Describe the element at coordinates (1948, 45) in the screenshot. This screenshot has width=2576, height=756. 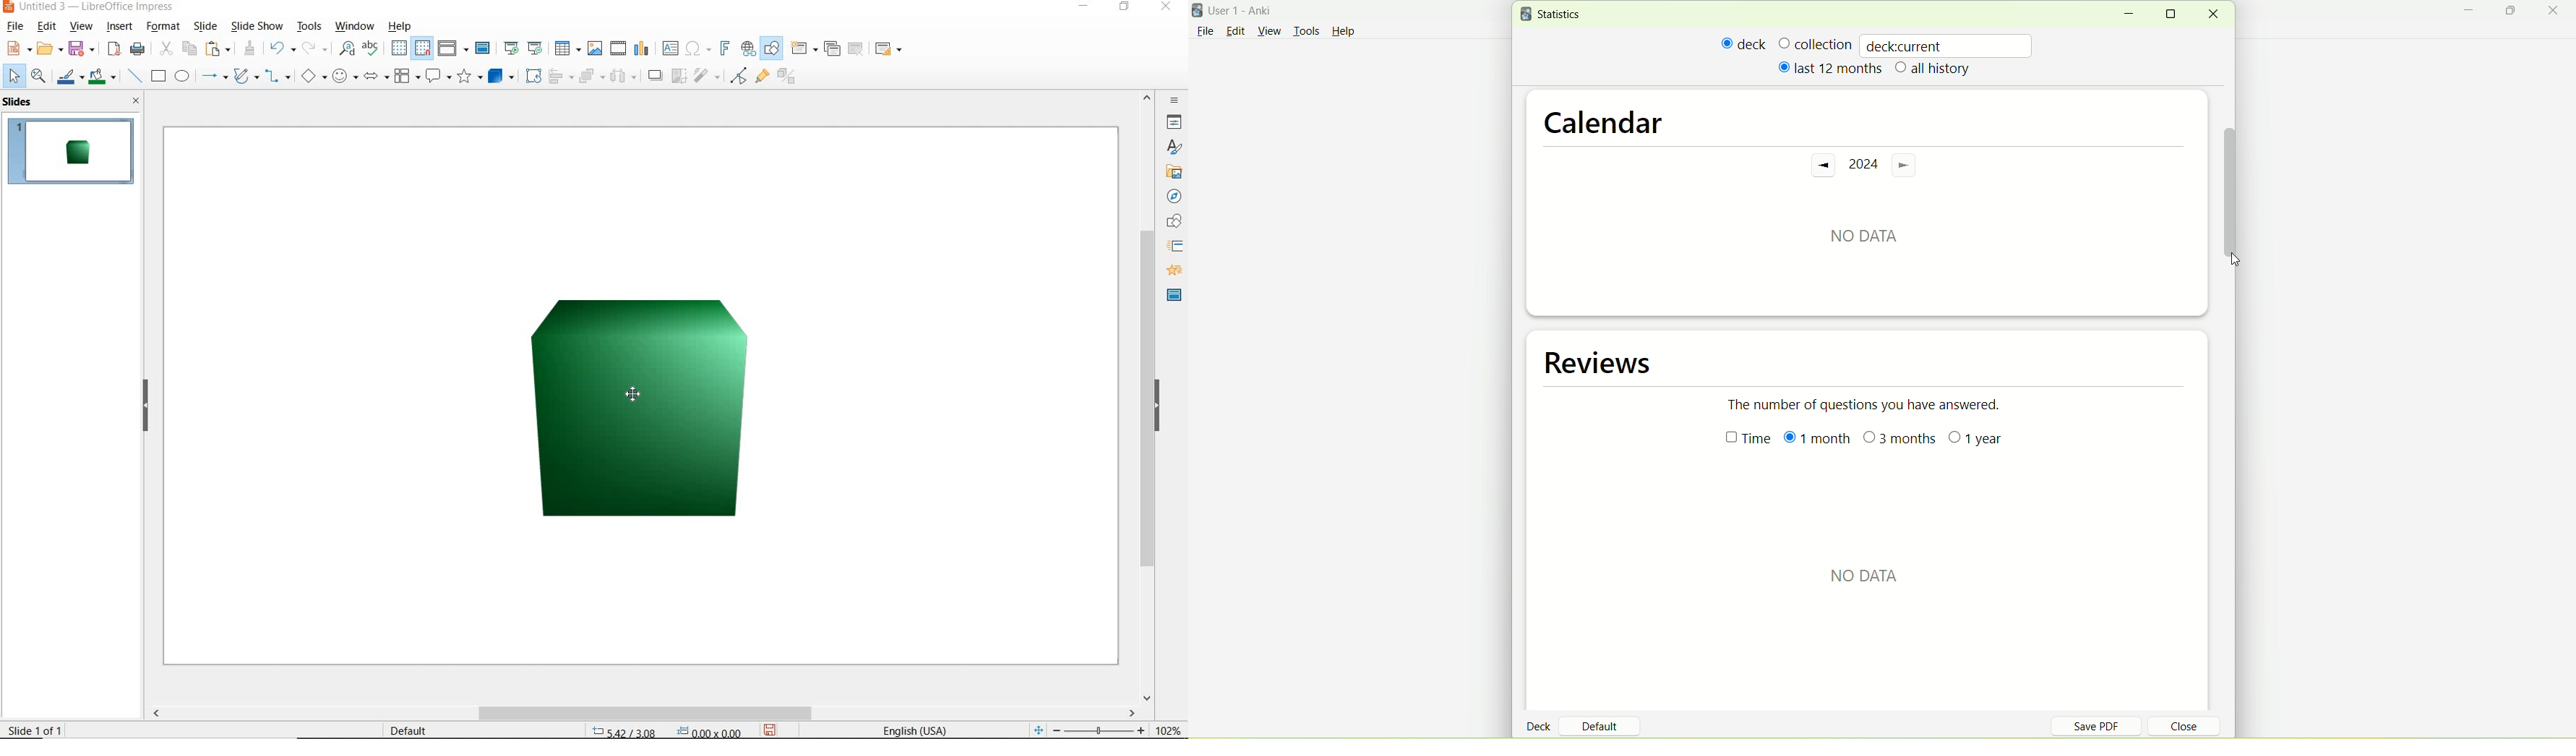
I see `deckcurrent` at that location.